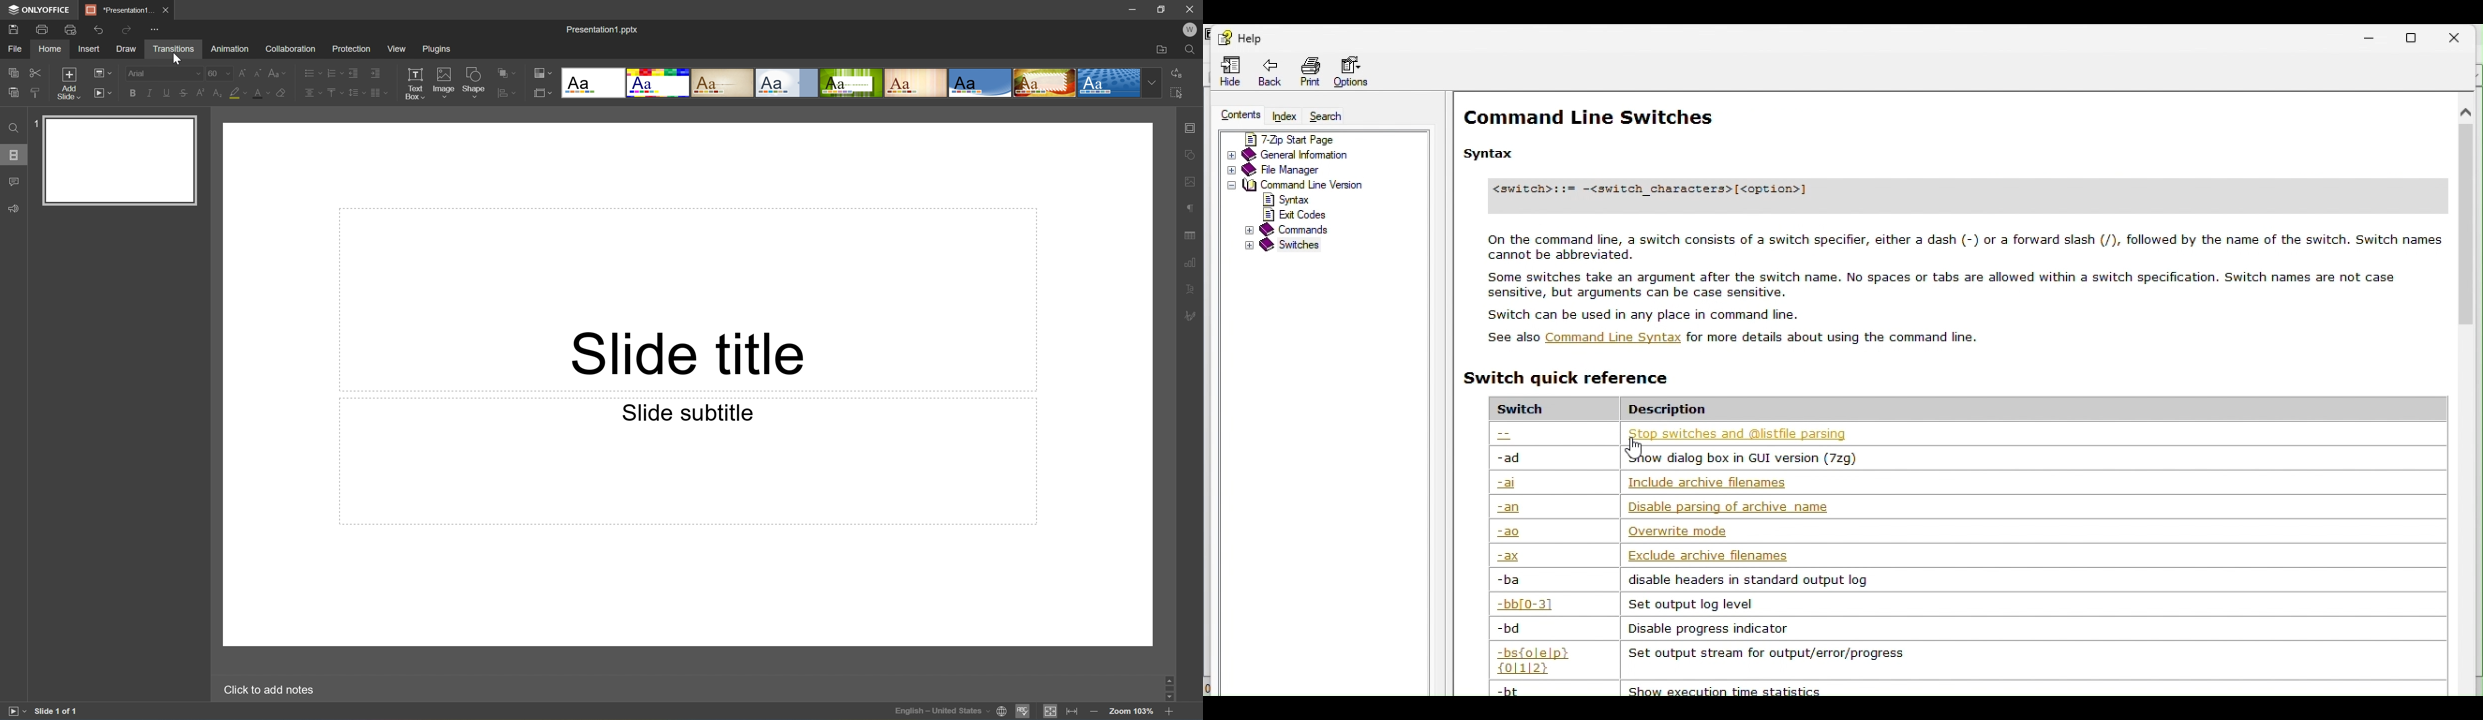  What do you see at coordinates (200, 92) in the screenshot?
I see `Superscript` at bounding box center [200, 92].